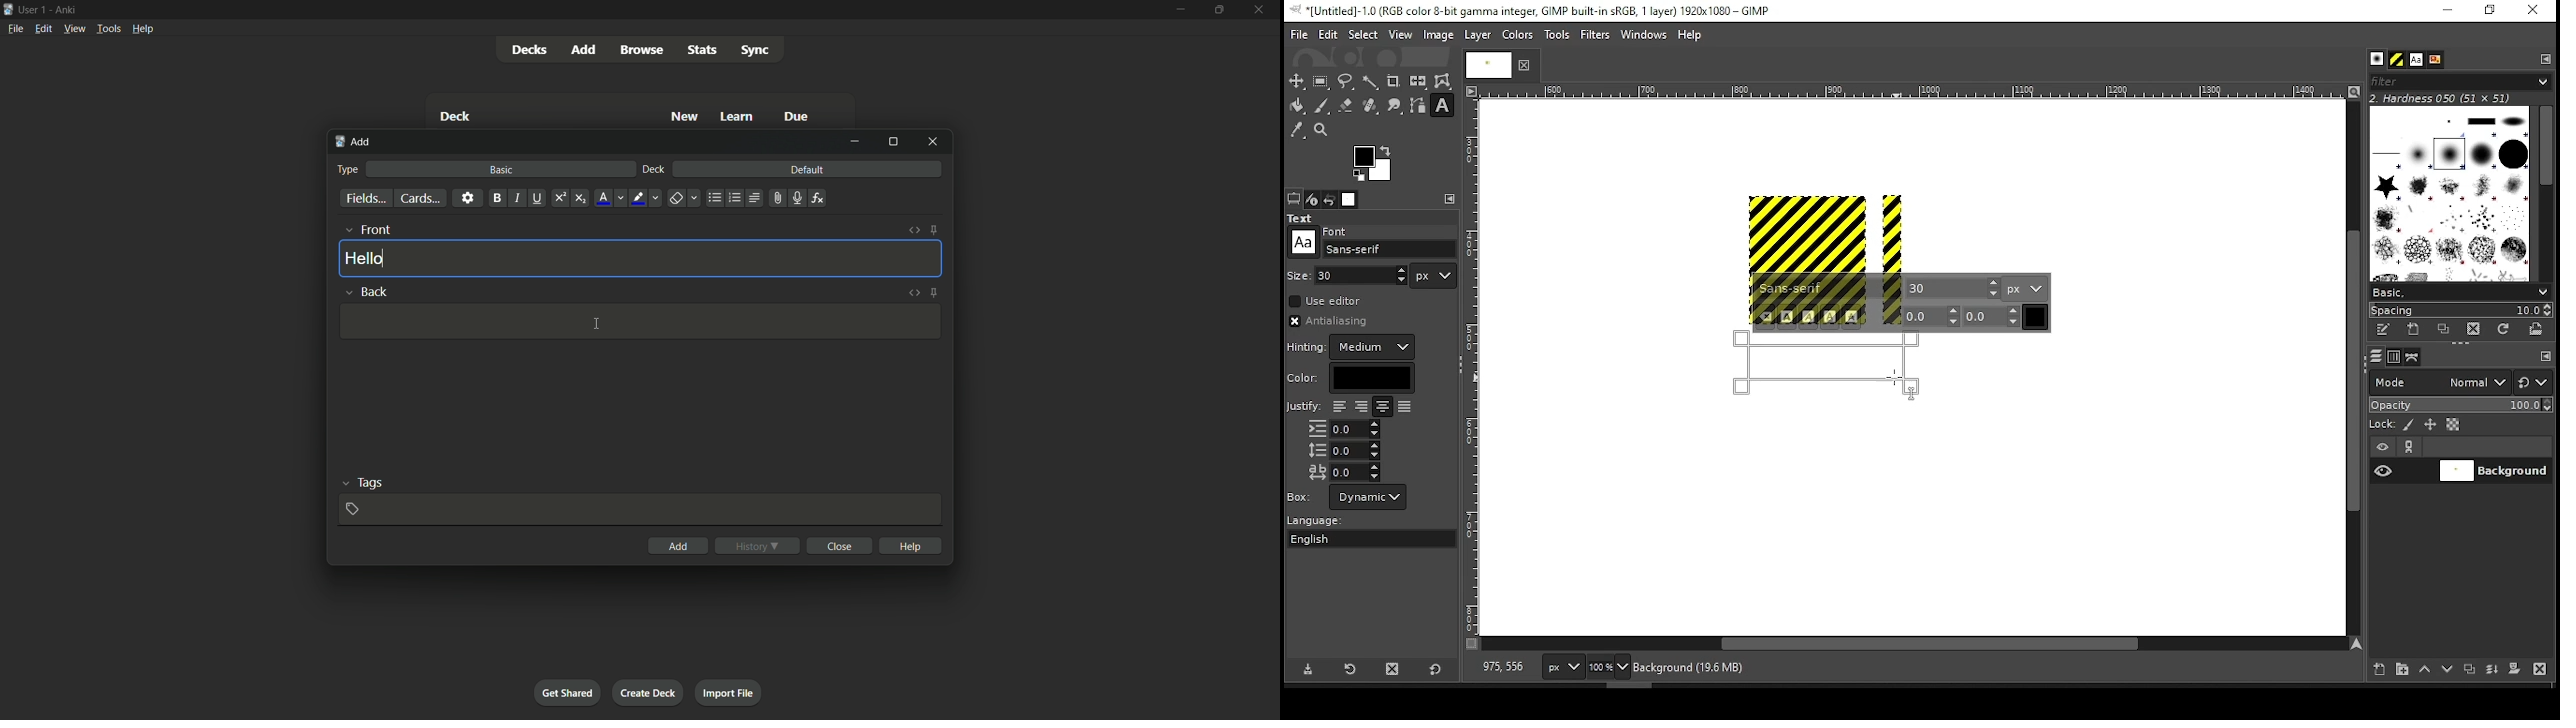 Image resolution: width=2576 pixels, height=728 pixels. I want to click on layers, so click(2375, 357).